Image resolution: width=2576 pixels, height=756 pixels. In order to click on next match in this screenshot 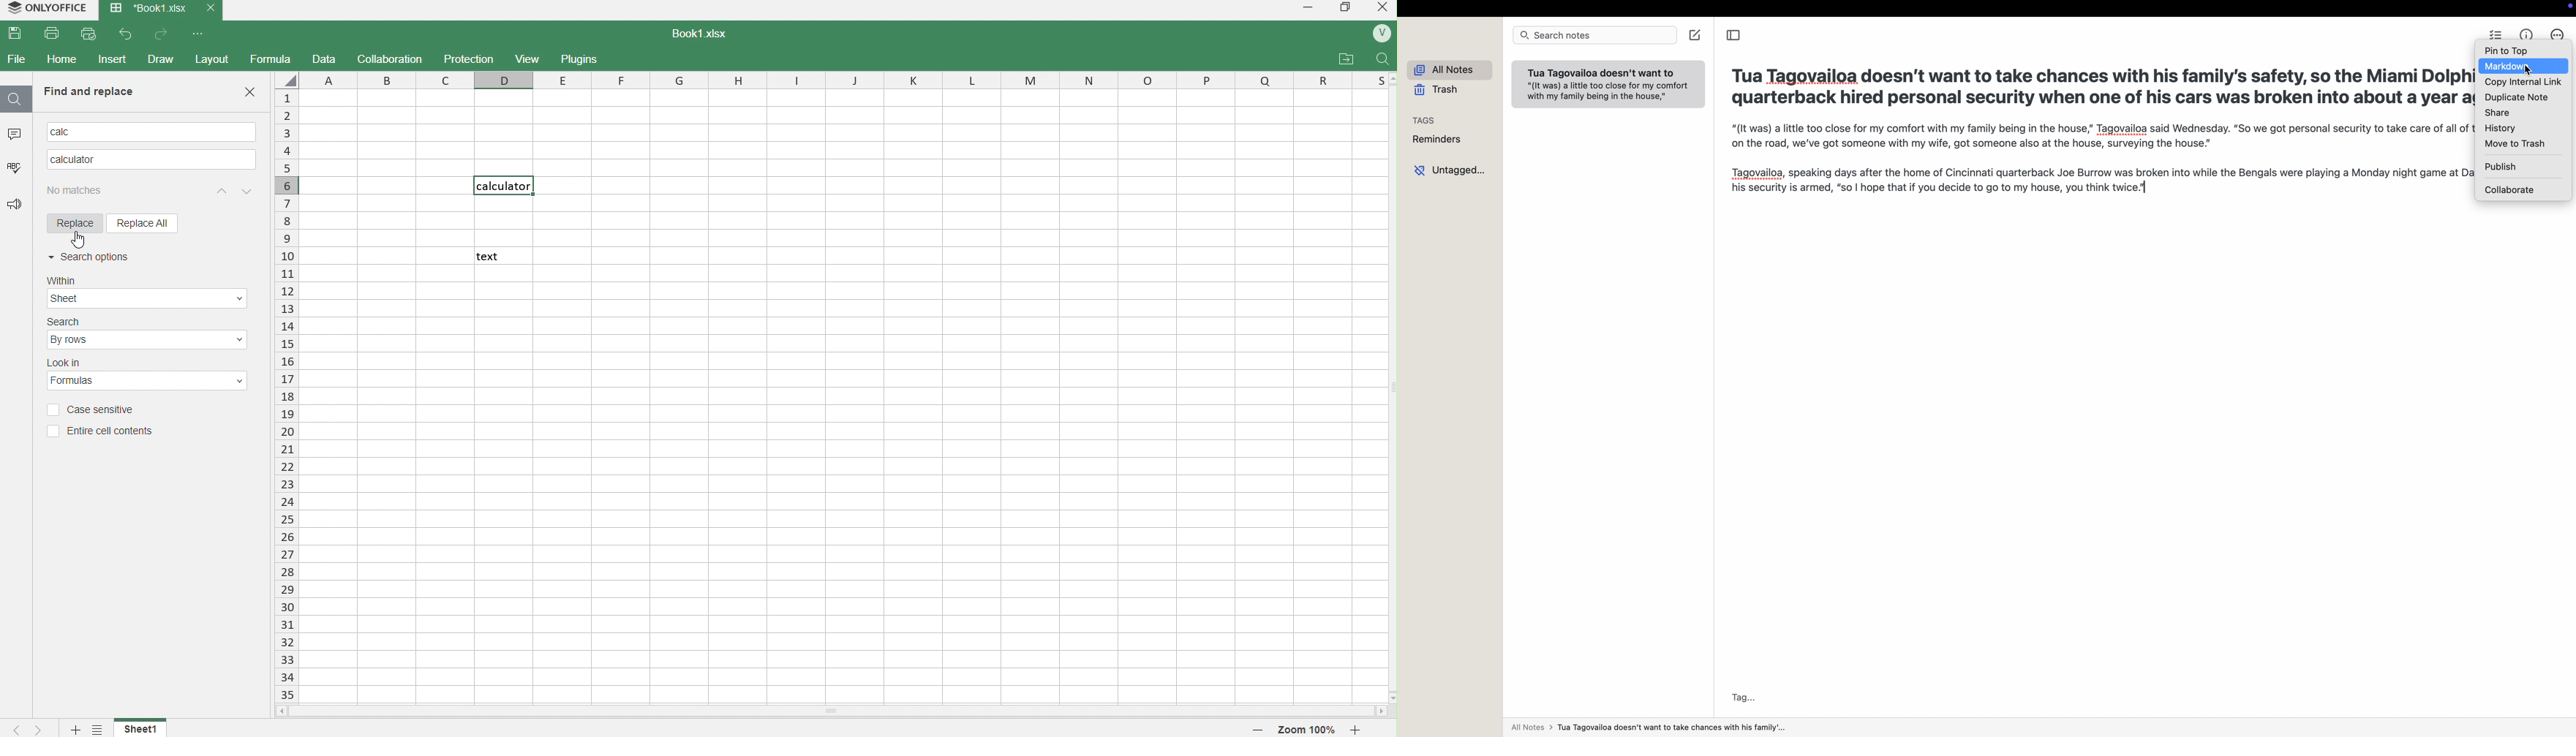, I will do `click(219, 191)`.